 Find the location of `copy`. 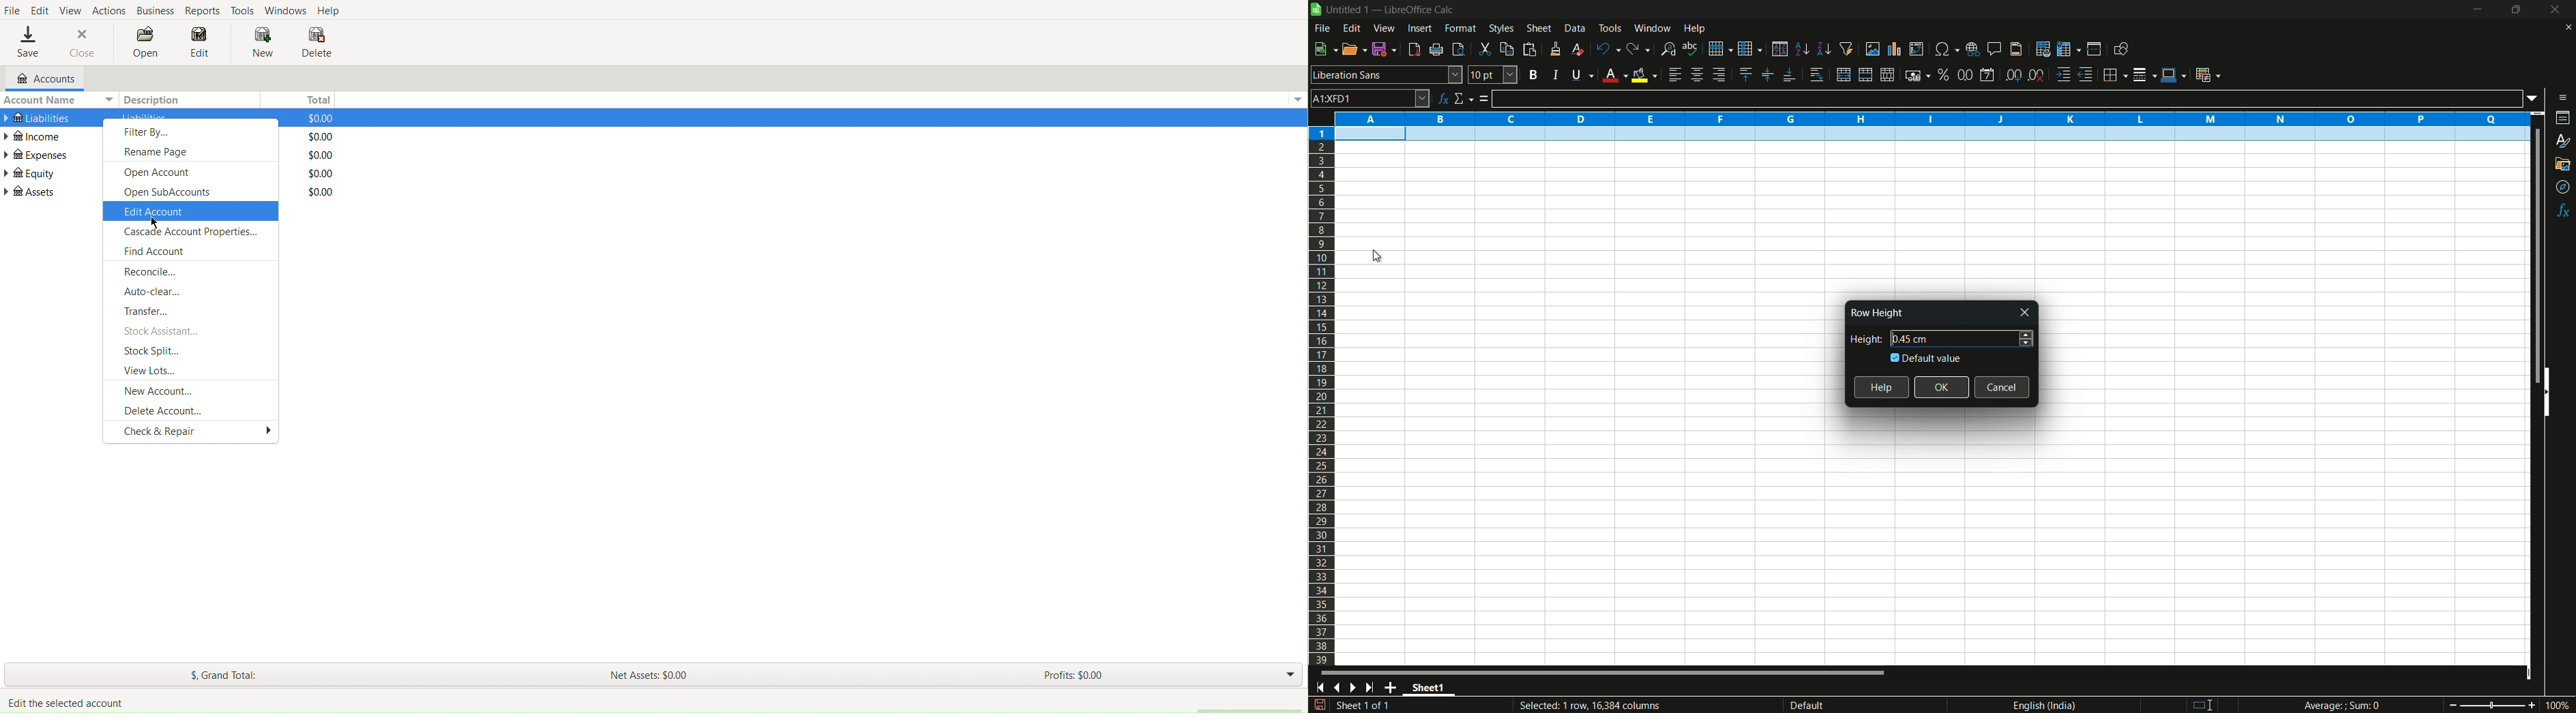

copy is located at coordinates (1506, 49).